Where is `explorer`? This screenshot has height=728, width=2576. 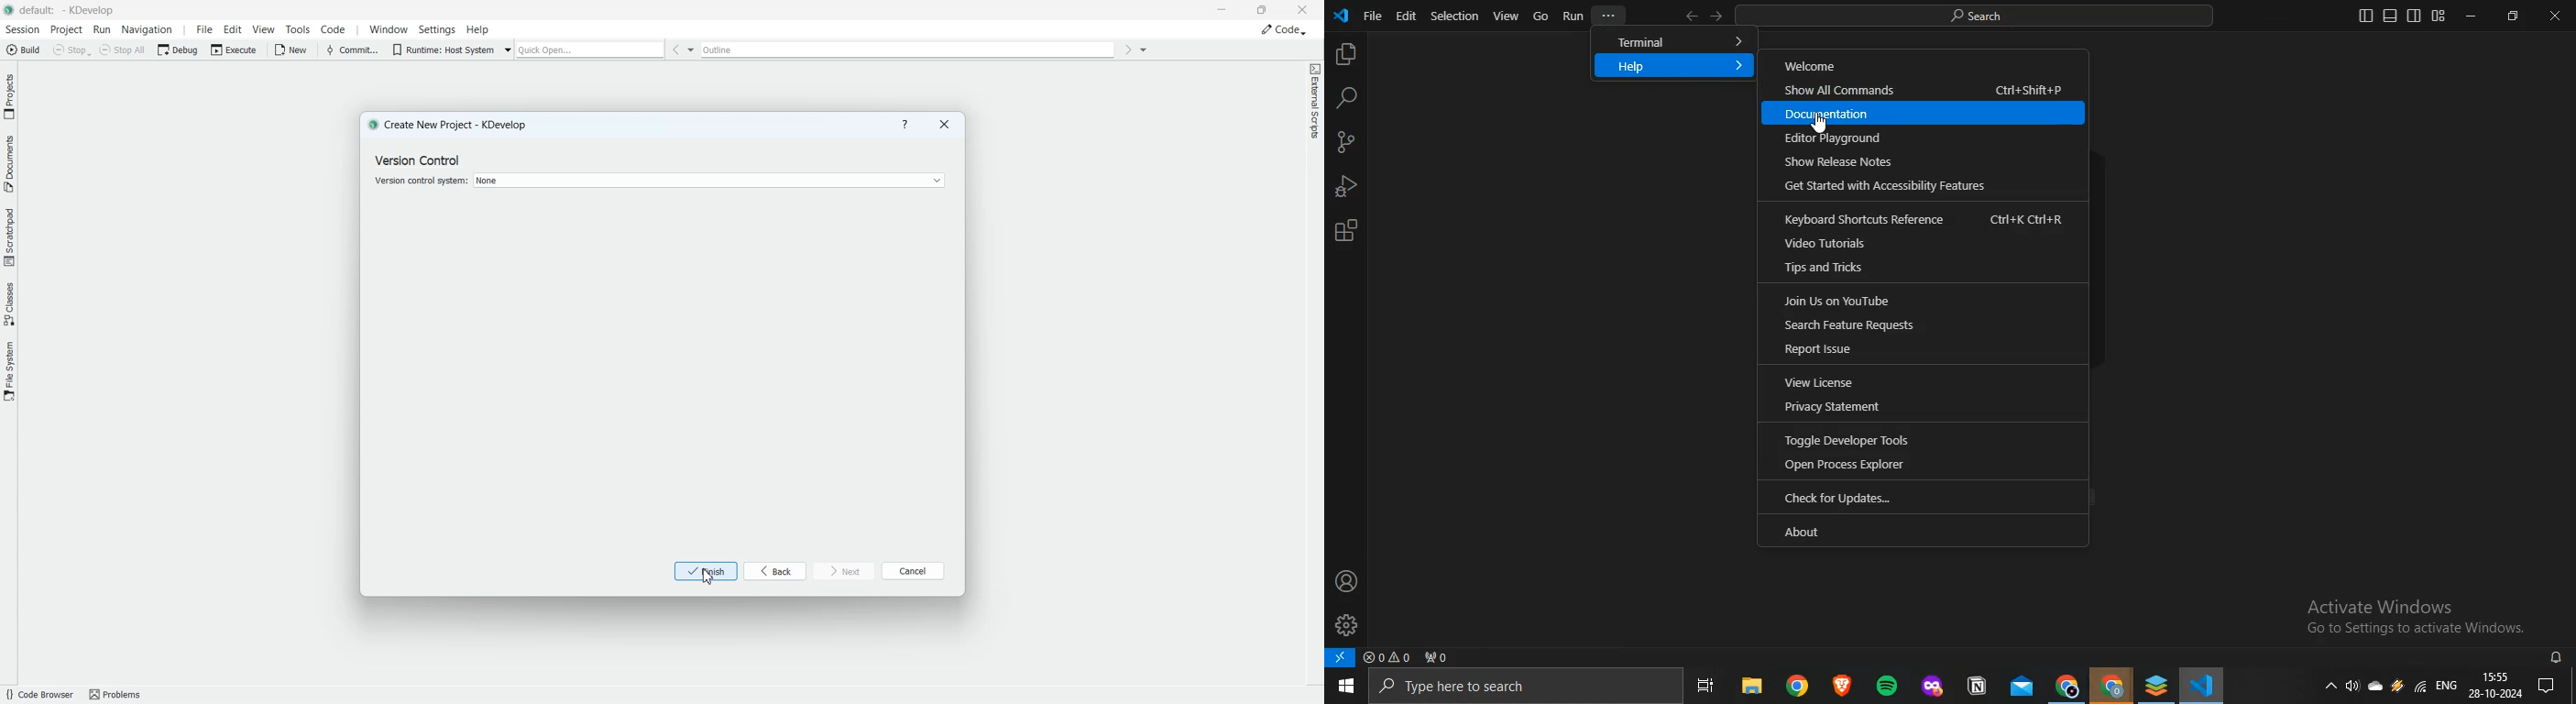 explorer is located at coordinates (1343, 56).